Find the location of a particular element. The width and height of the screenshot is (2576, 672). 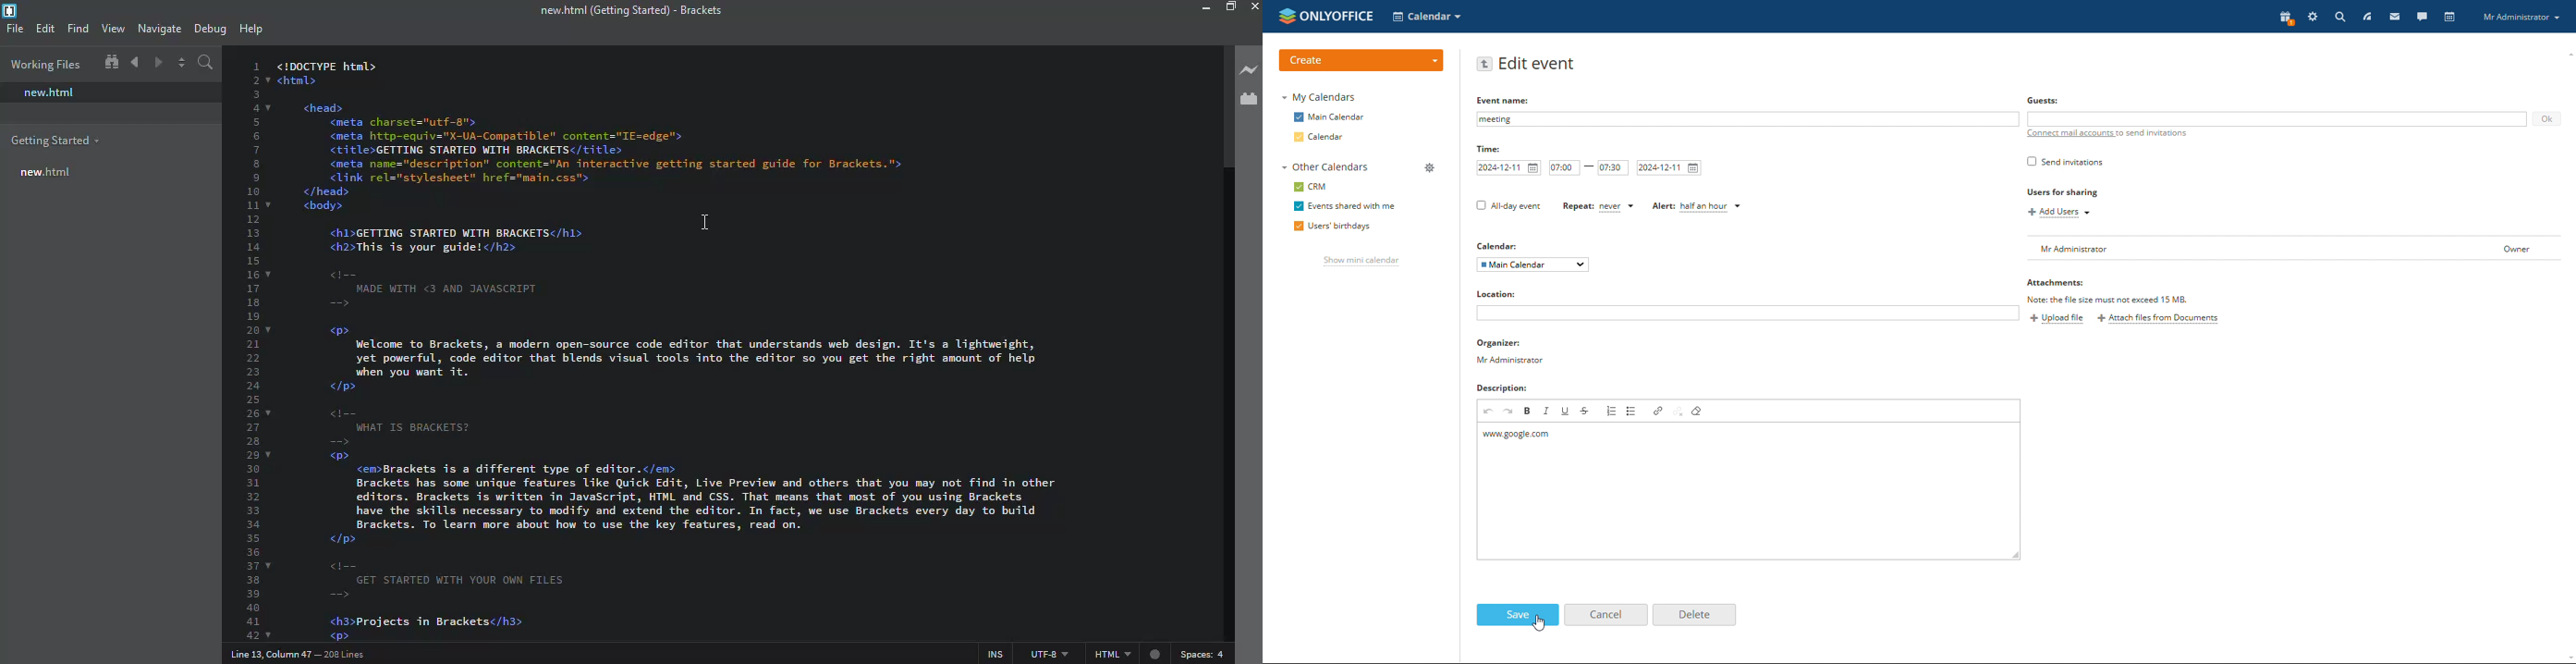

brackets is located at coordinates (629, 9).